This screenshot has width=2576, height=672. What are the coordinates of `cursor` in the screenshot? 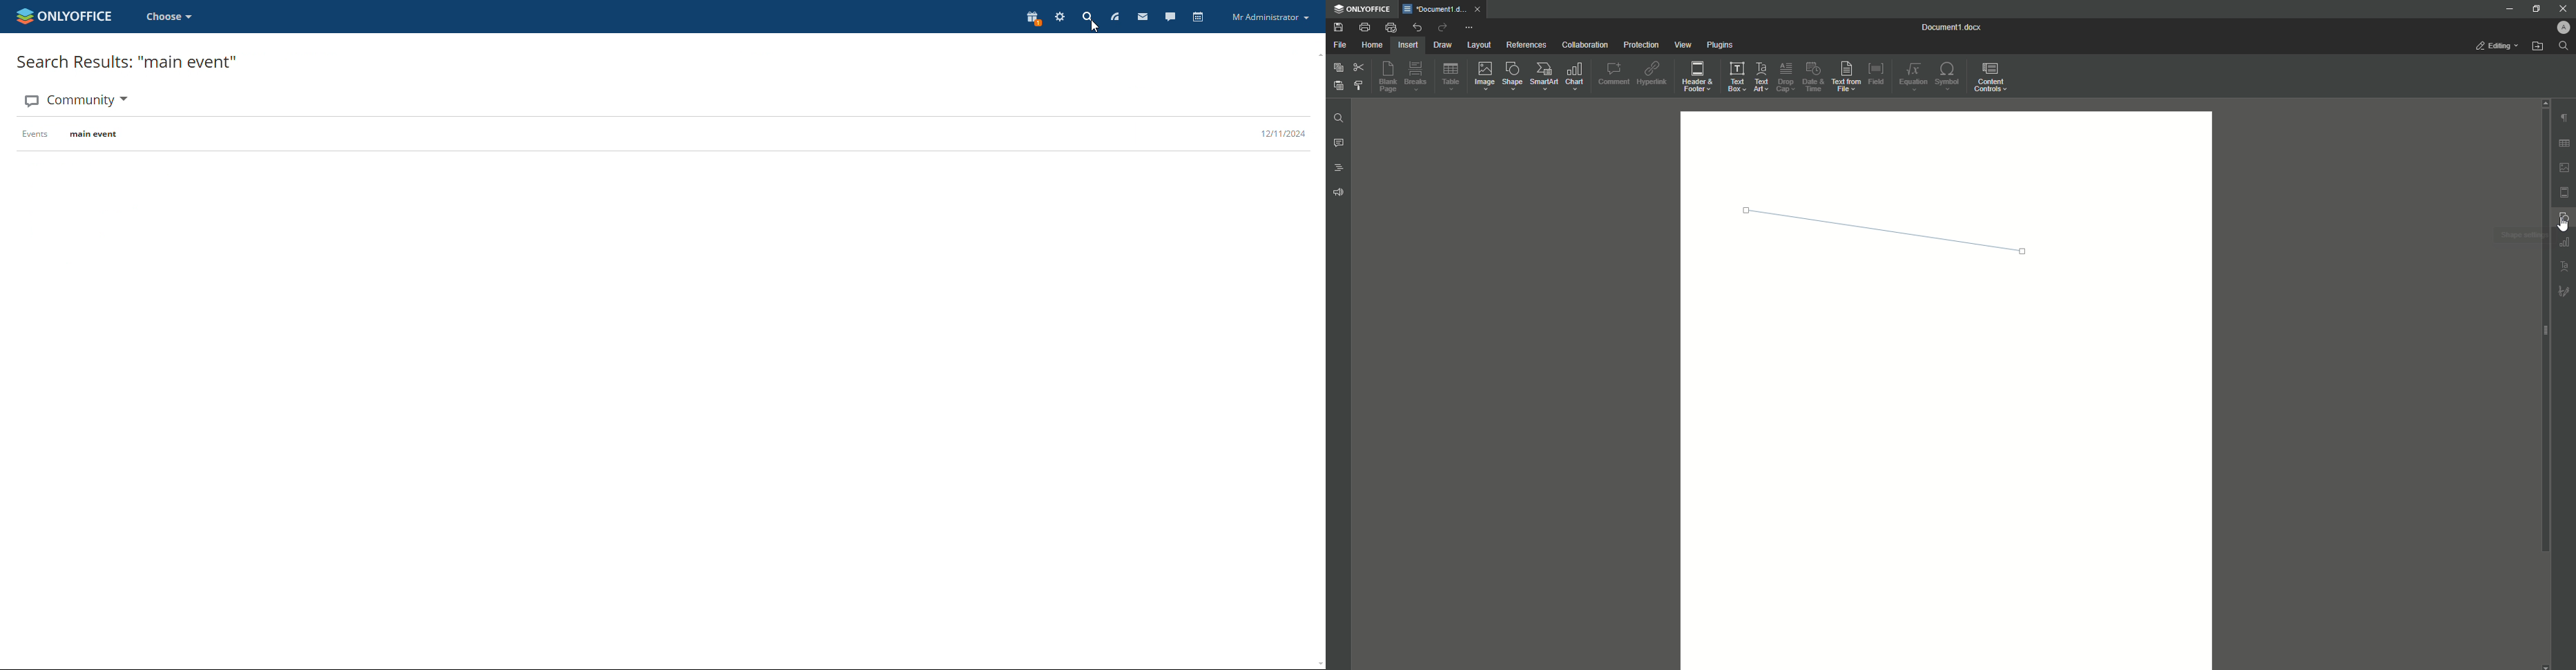 It's located at (1094, 26).